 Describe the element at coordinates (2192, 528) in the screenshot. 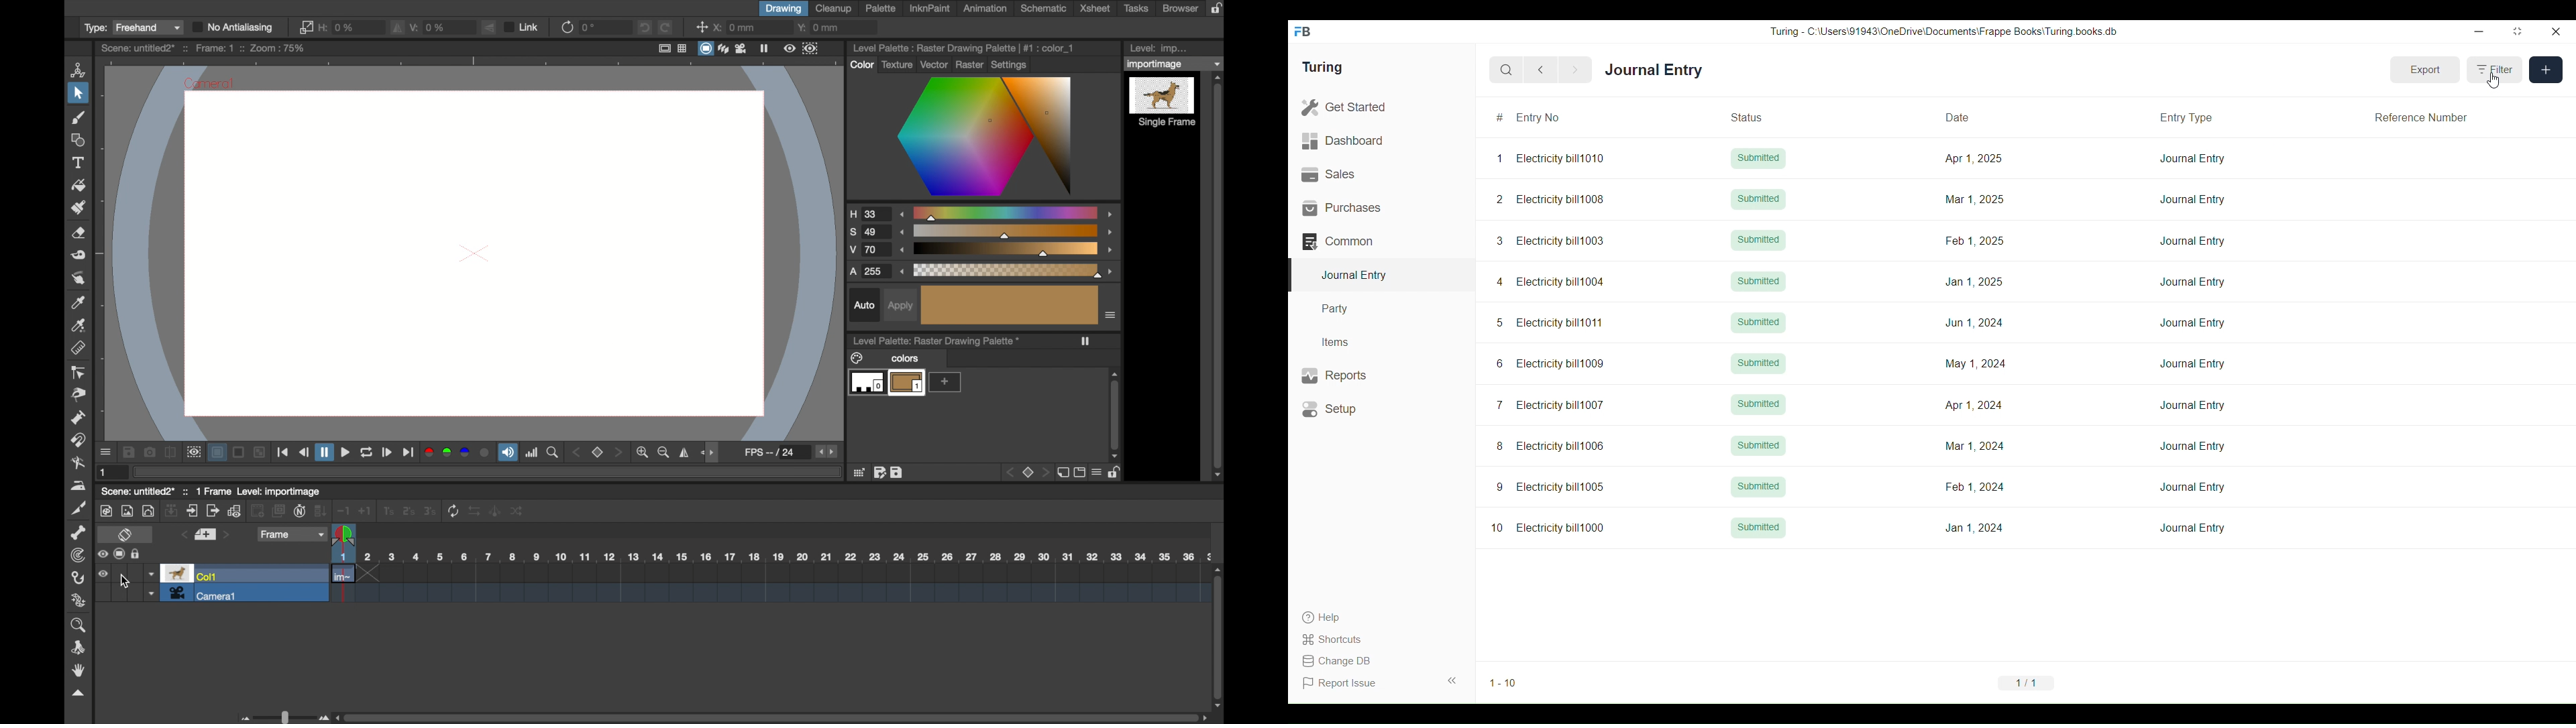

I see `Journal Entry` at that location.